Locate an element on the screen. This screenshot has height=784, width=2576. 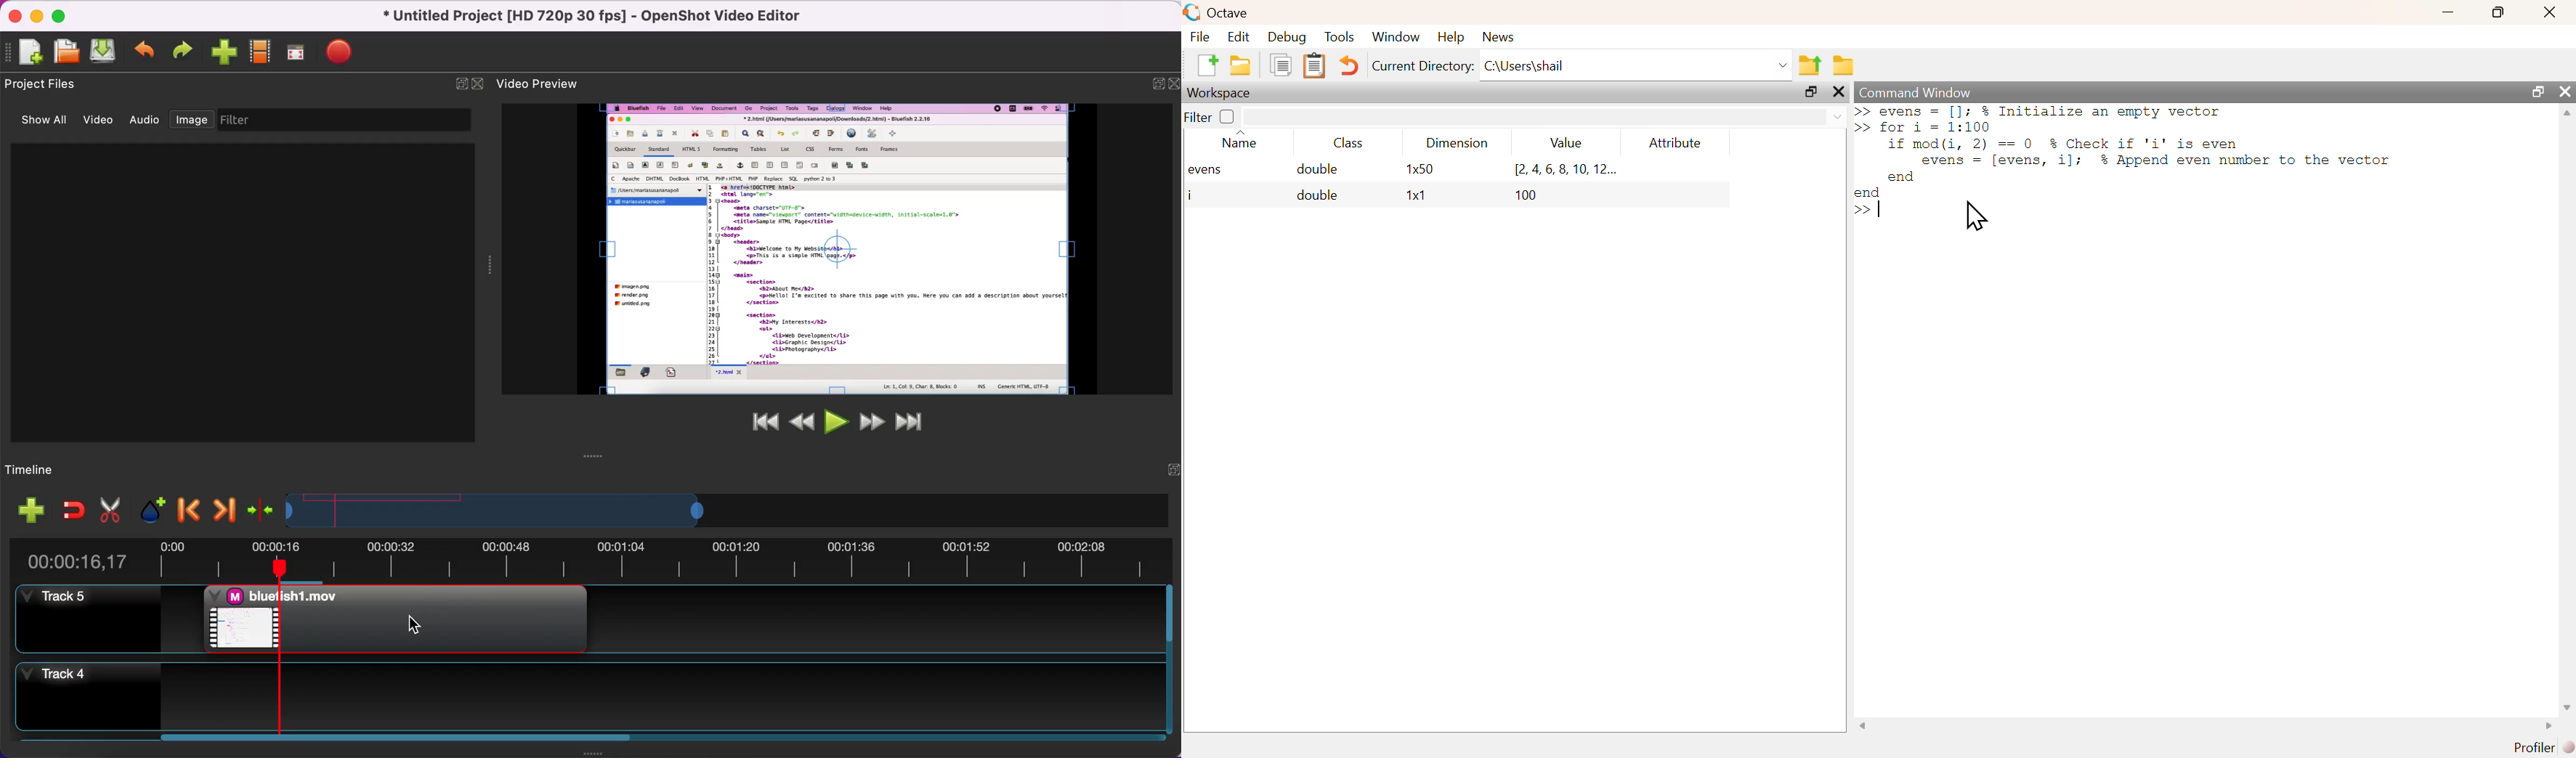
filter is located at coordinates (1198, 116).